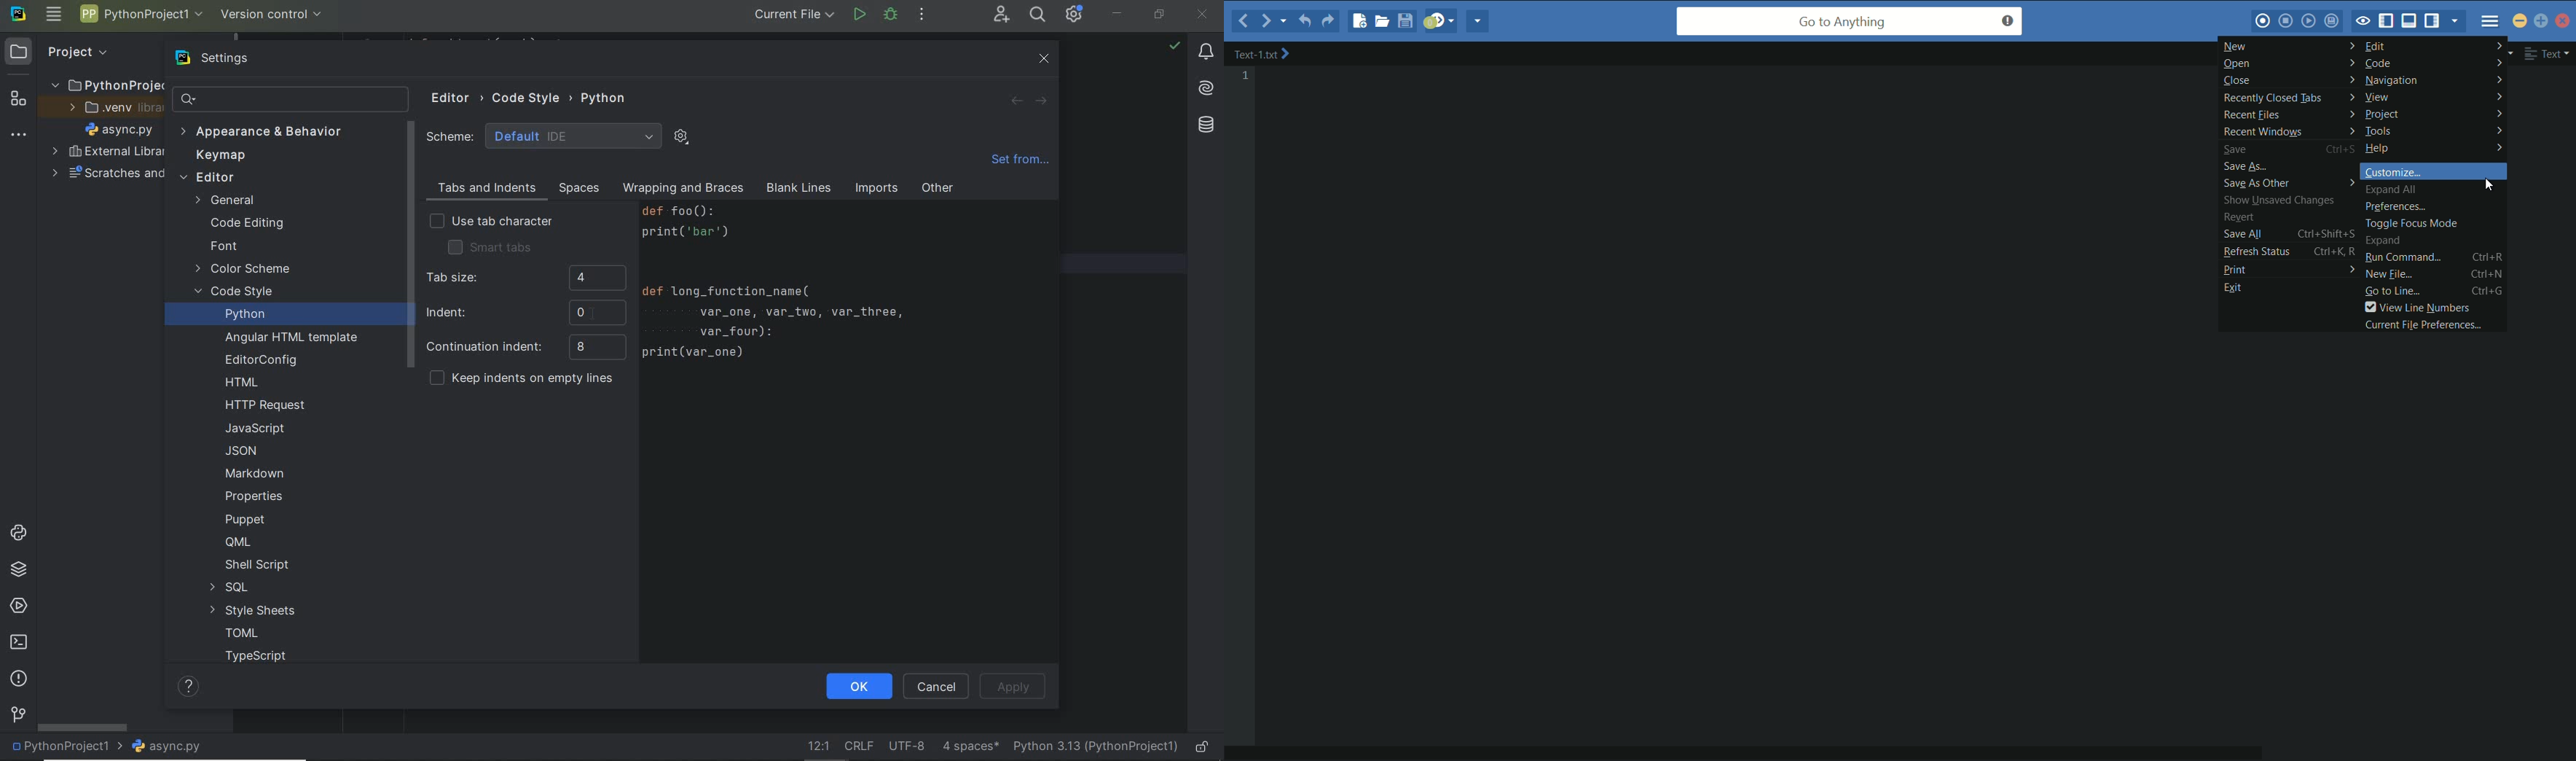  I want to click on new, so click(2289, 46).